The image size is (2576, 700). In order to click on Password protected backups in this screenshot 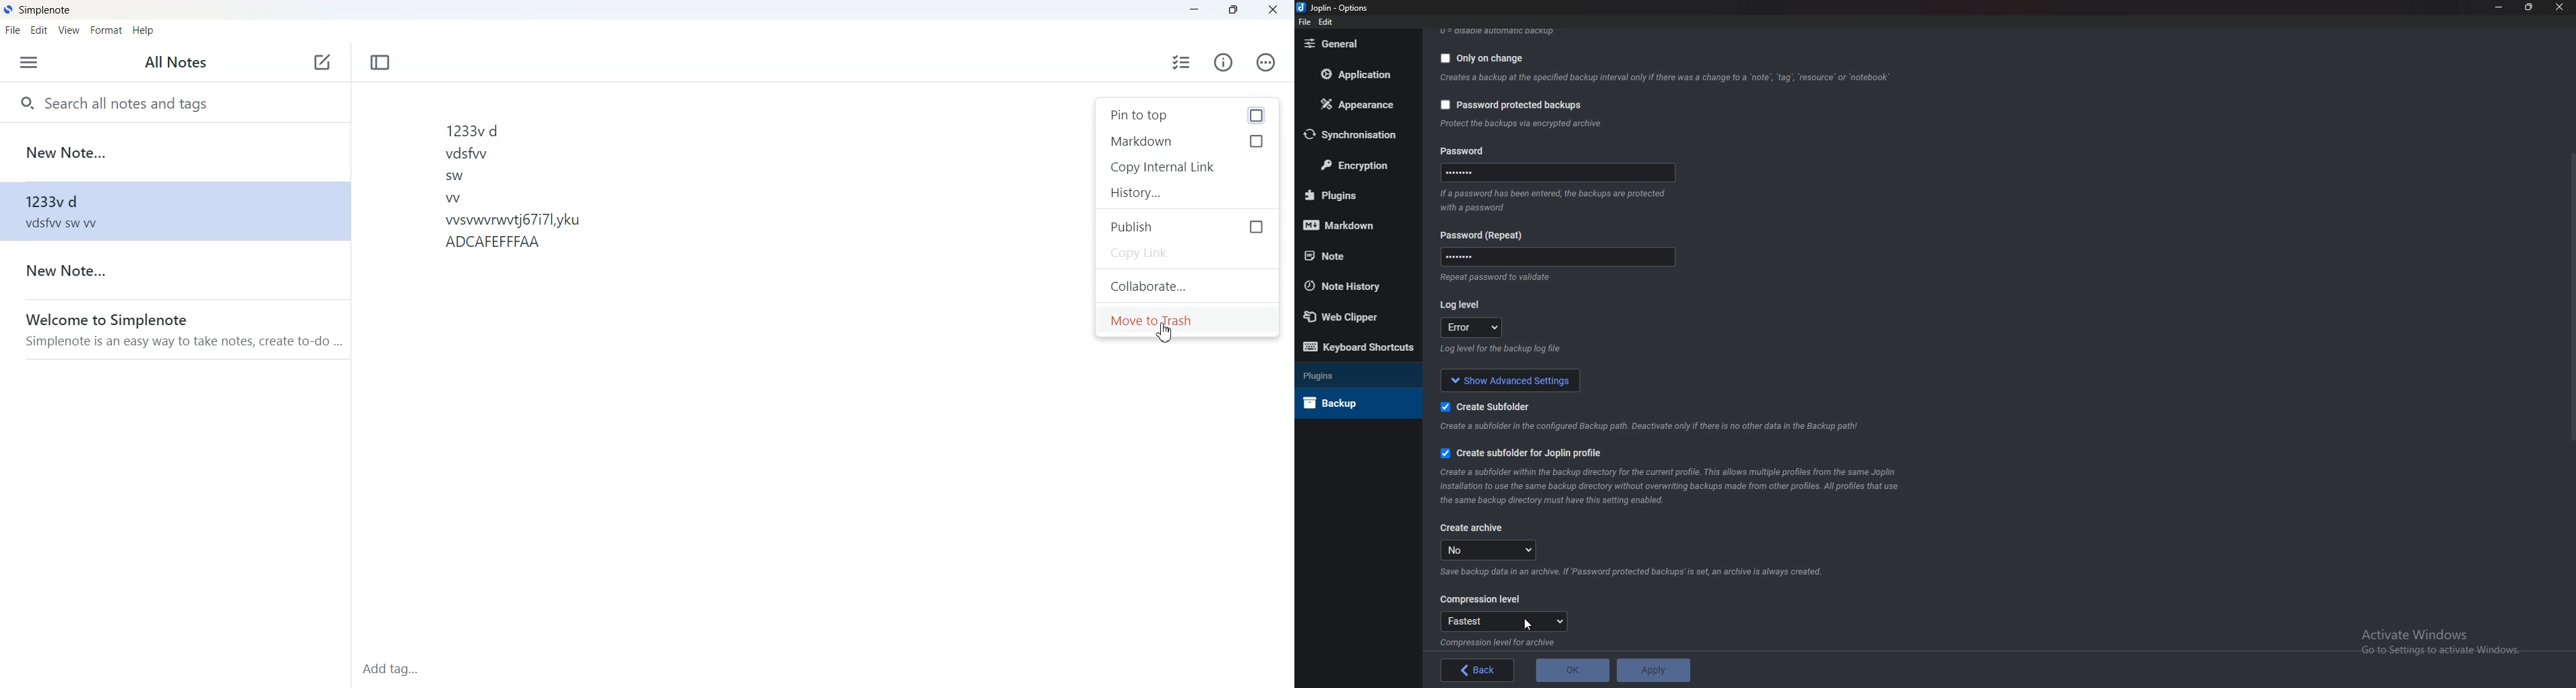, I will do `click(1513, 106)`.